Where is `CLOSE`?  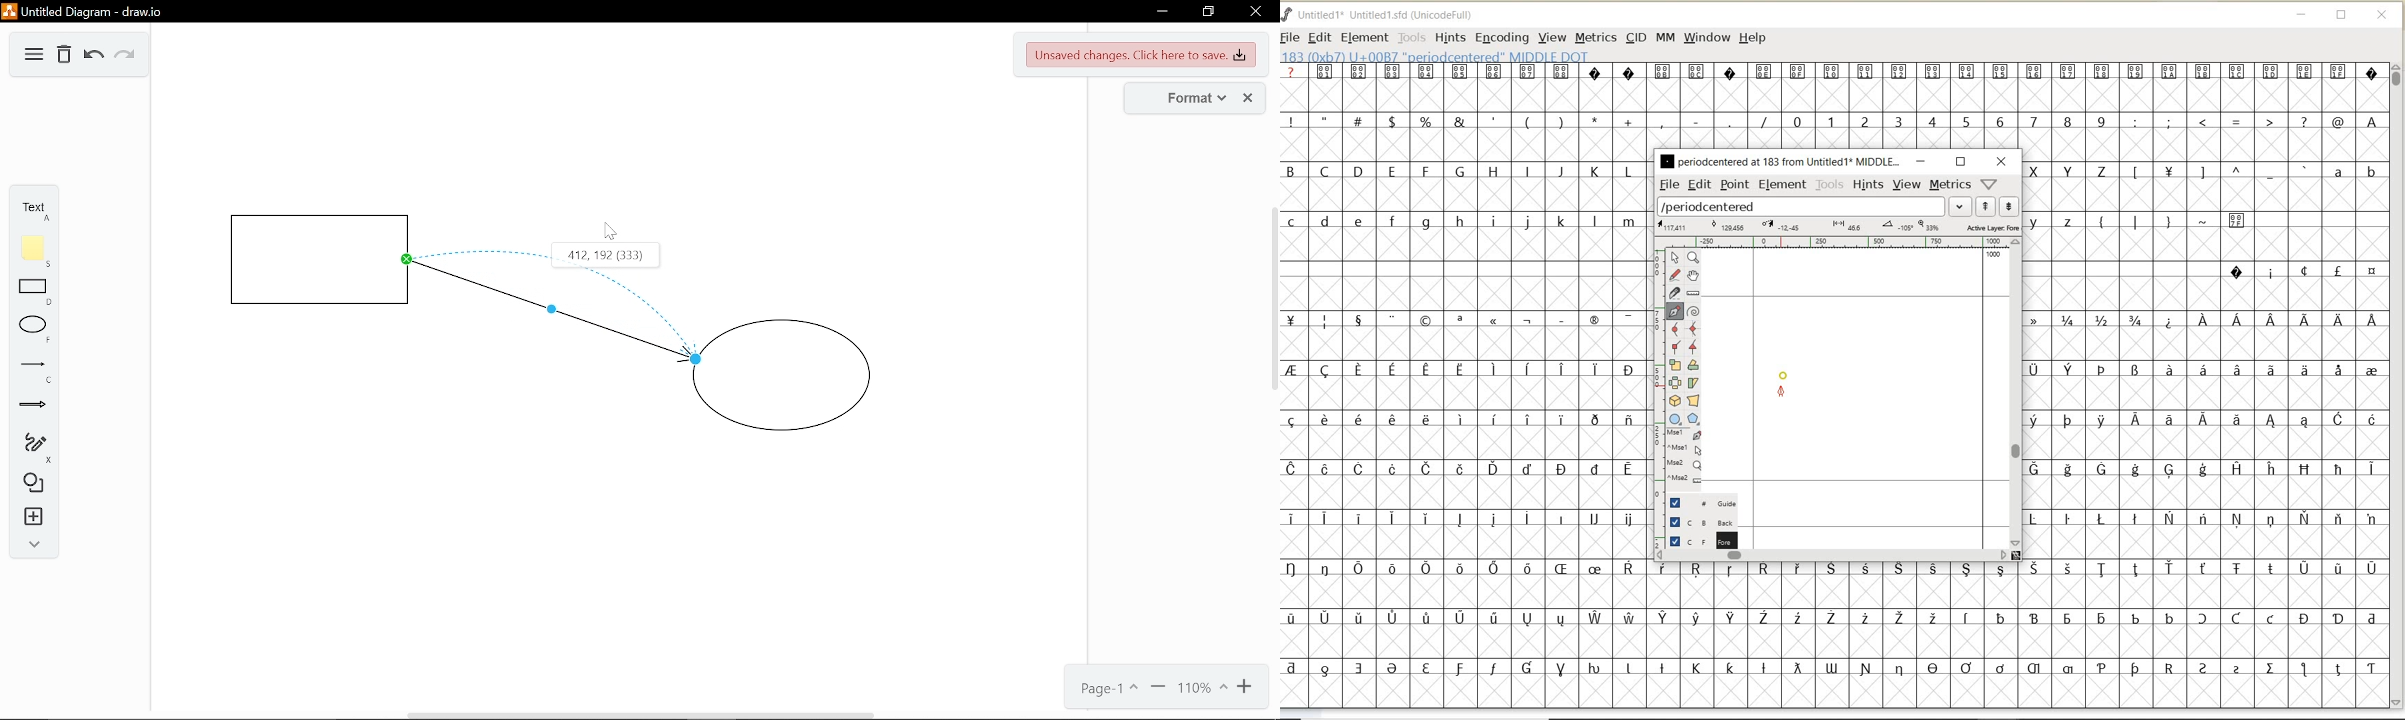
CLOSE is located at coordinates (2383, 15).